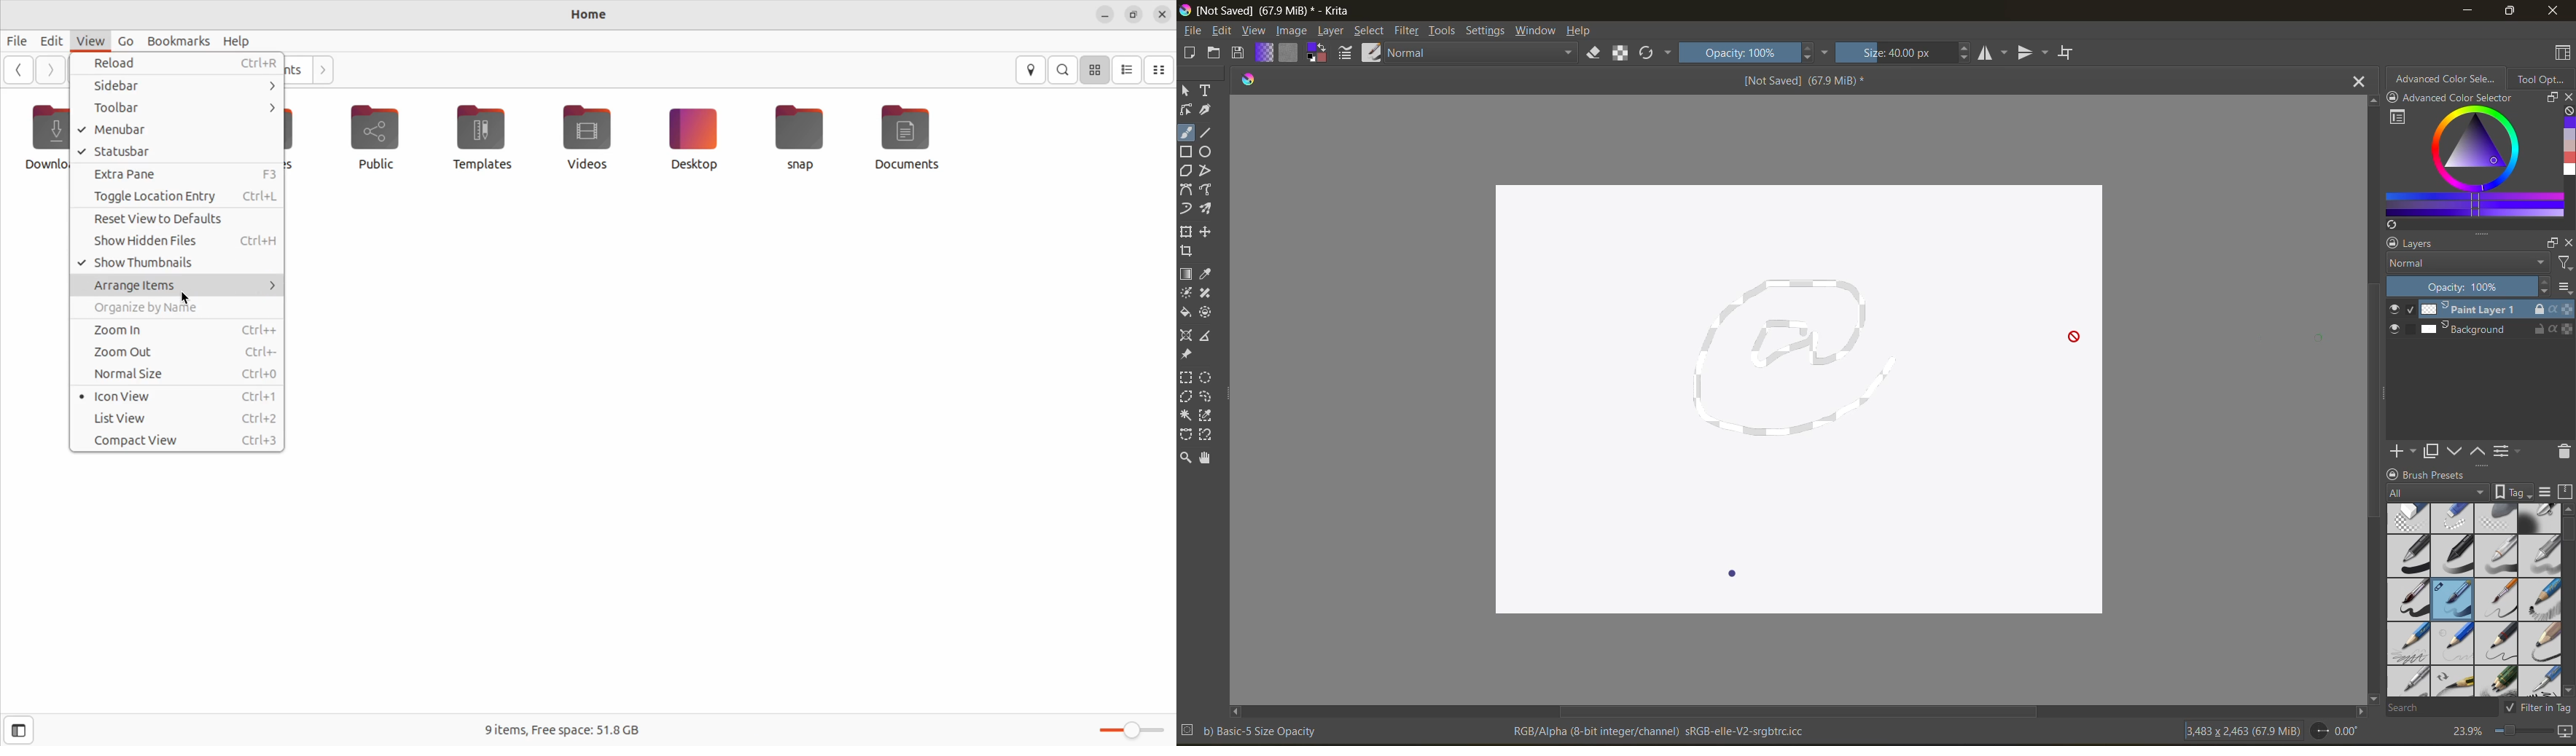 The image size is (2576, 756). I want to click on pencil, so click(2542, 643).